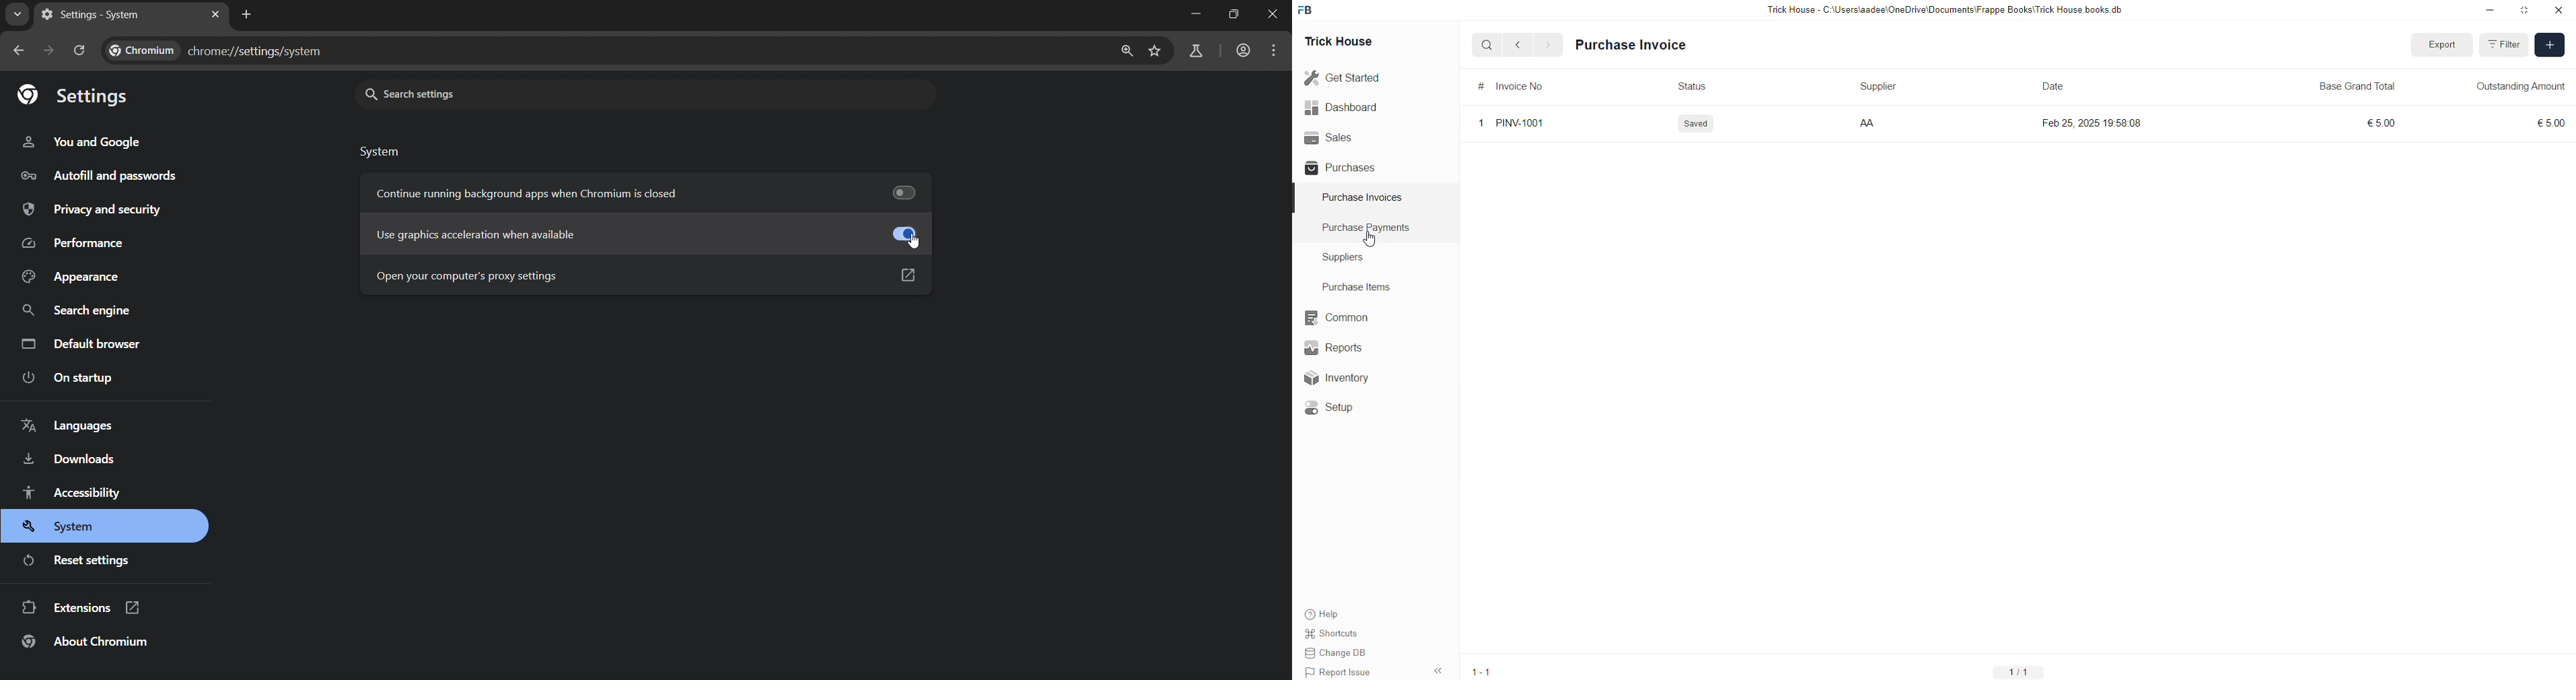 The image size is (2576, 700). I want to click on extensions, so click(81, 606).